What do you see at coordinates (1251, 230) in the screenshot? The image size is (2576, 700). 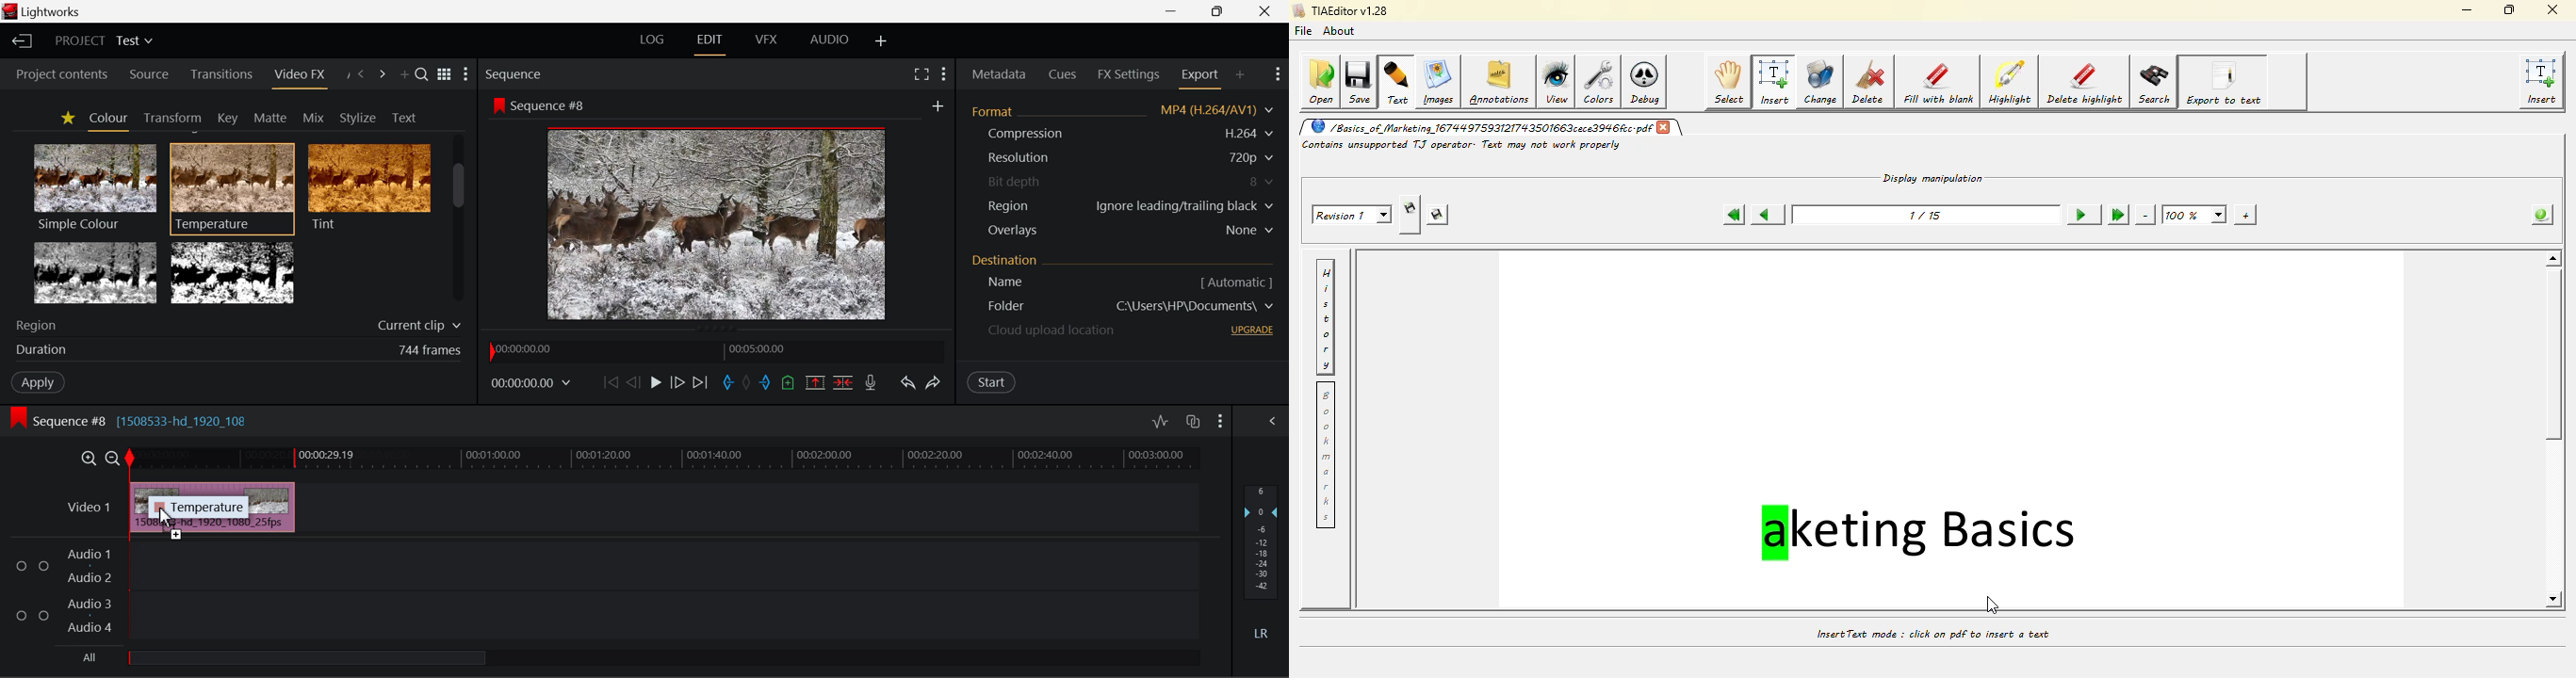 I see `None ` at bounding box center [1251, 230].